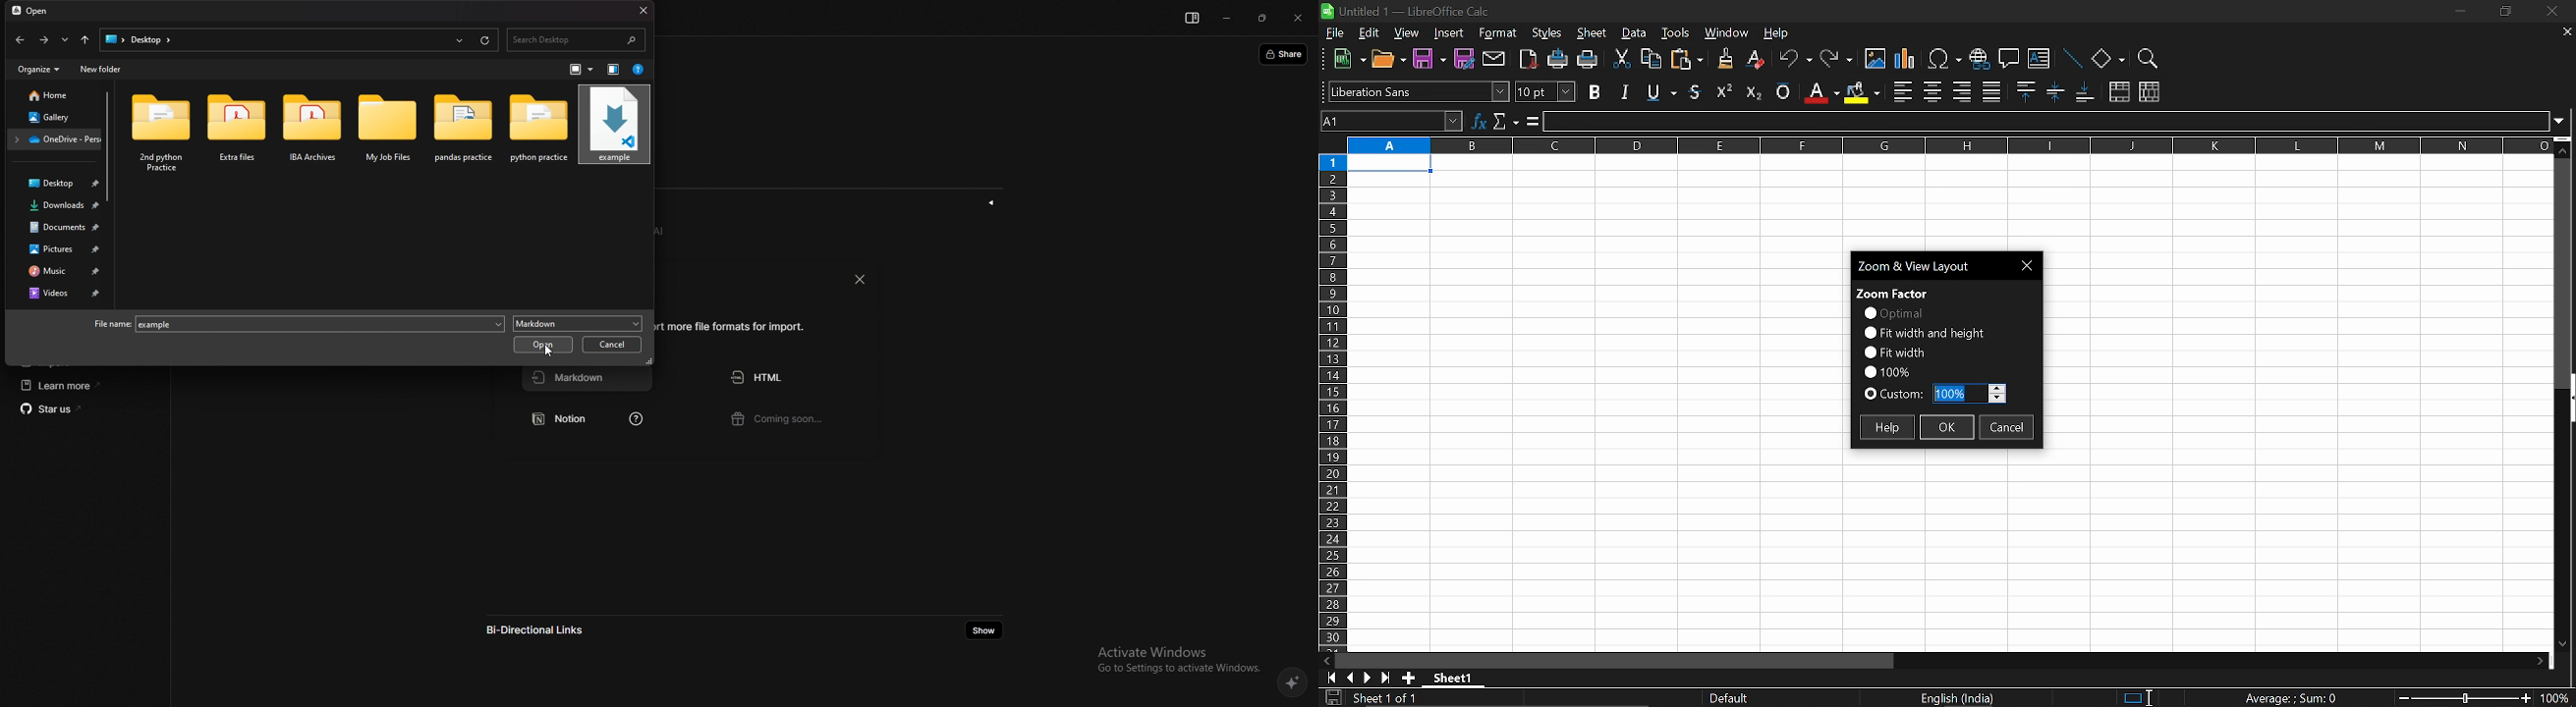 The image size is (2576, 728). Describe the element at coordinates (1387, 679) in the screenshot. I see `go to last page` at that location.